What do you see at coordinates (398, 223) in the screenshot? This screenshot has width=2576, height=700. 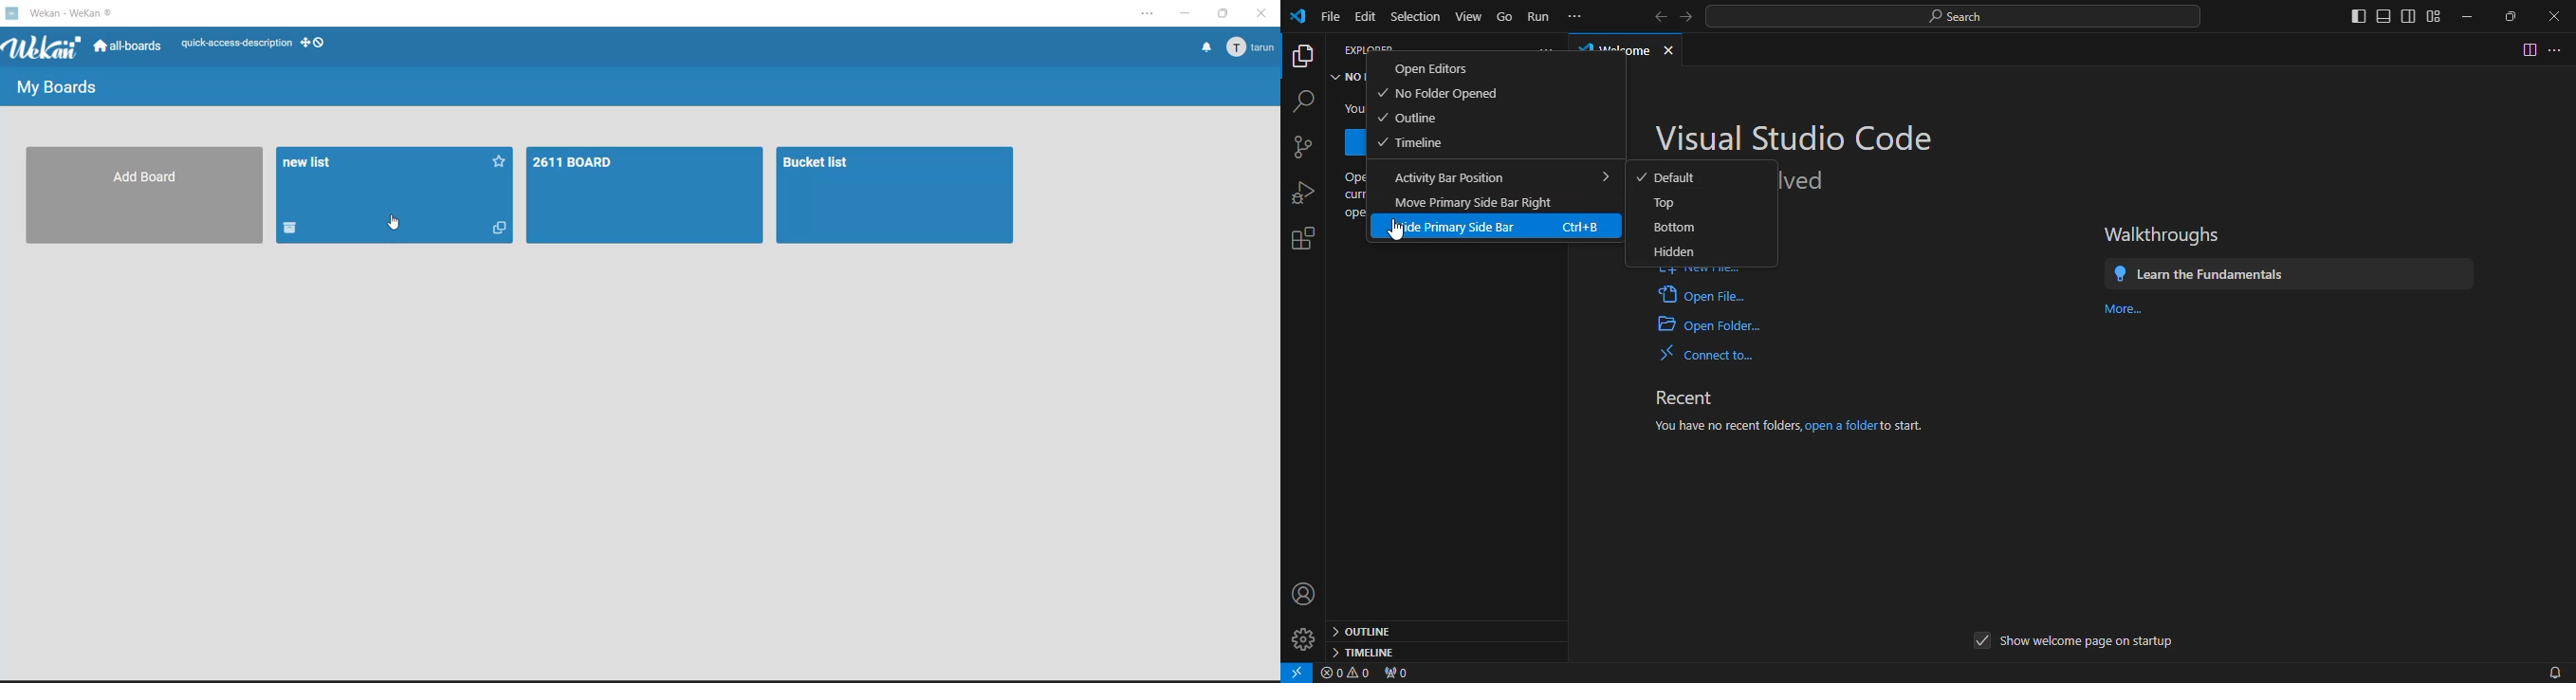 I see `cursor` at bounding box center [398, 223].